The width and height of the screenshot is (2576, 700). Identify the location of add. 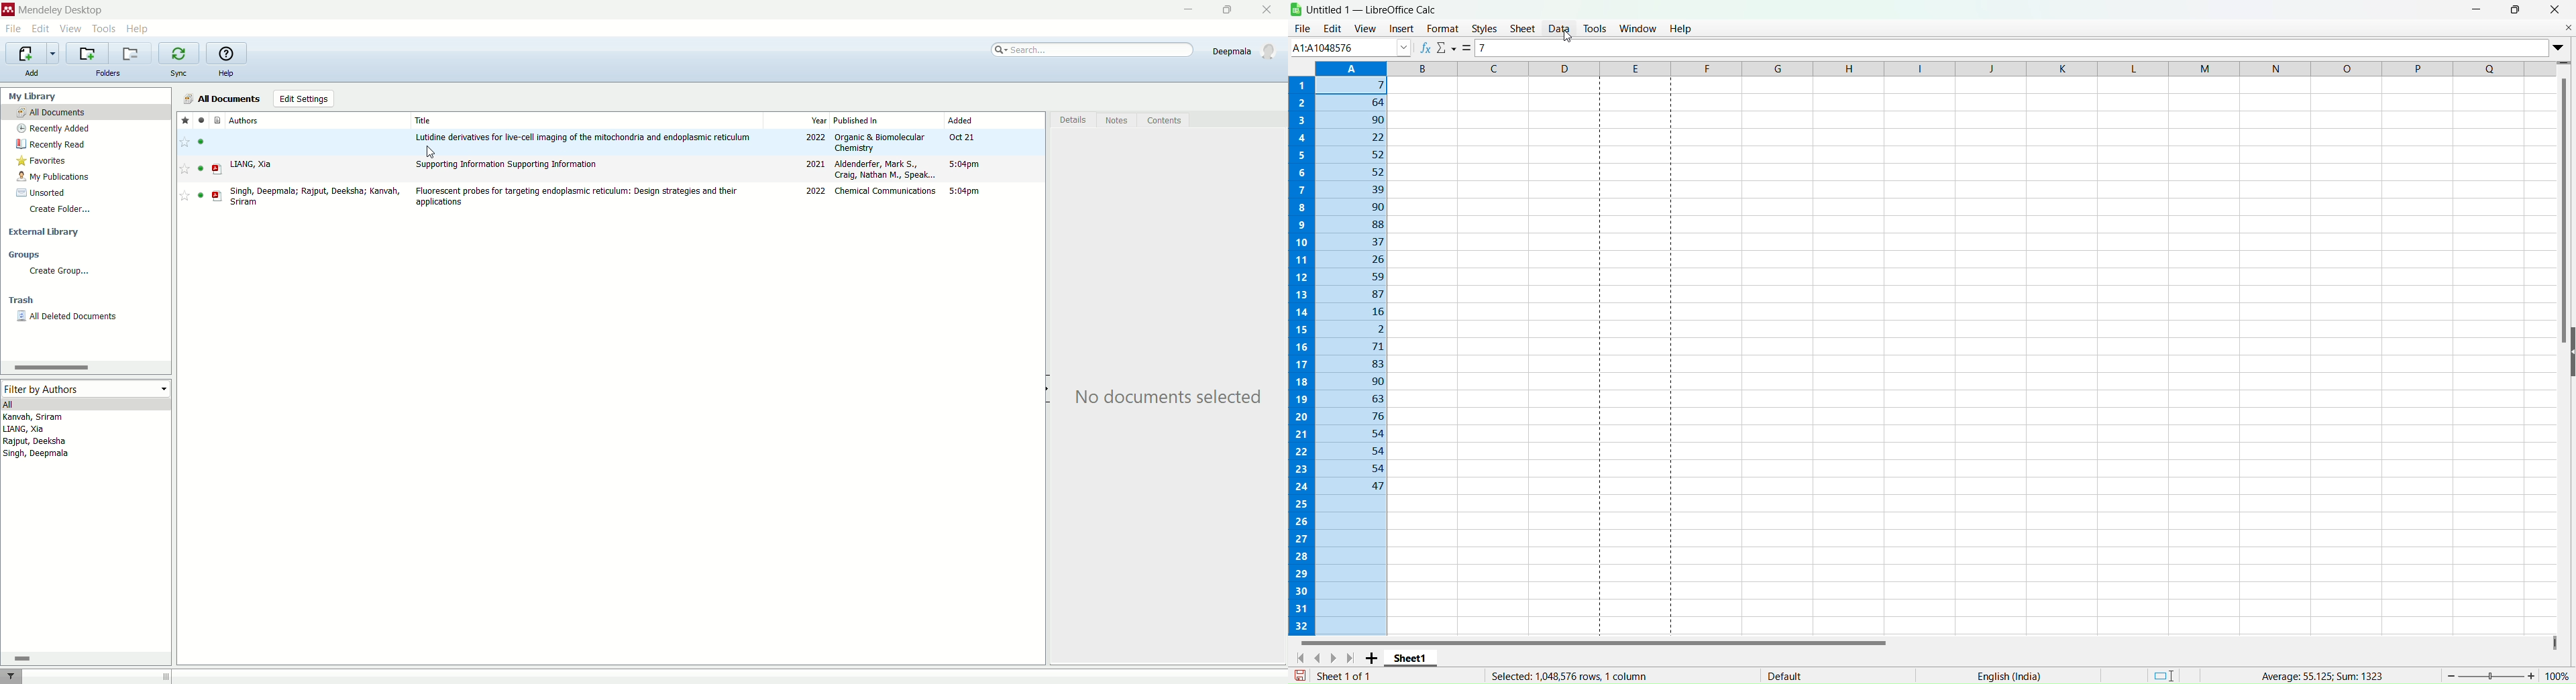
(36, 74).